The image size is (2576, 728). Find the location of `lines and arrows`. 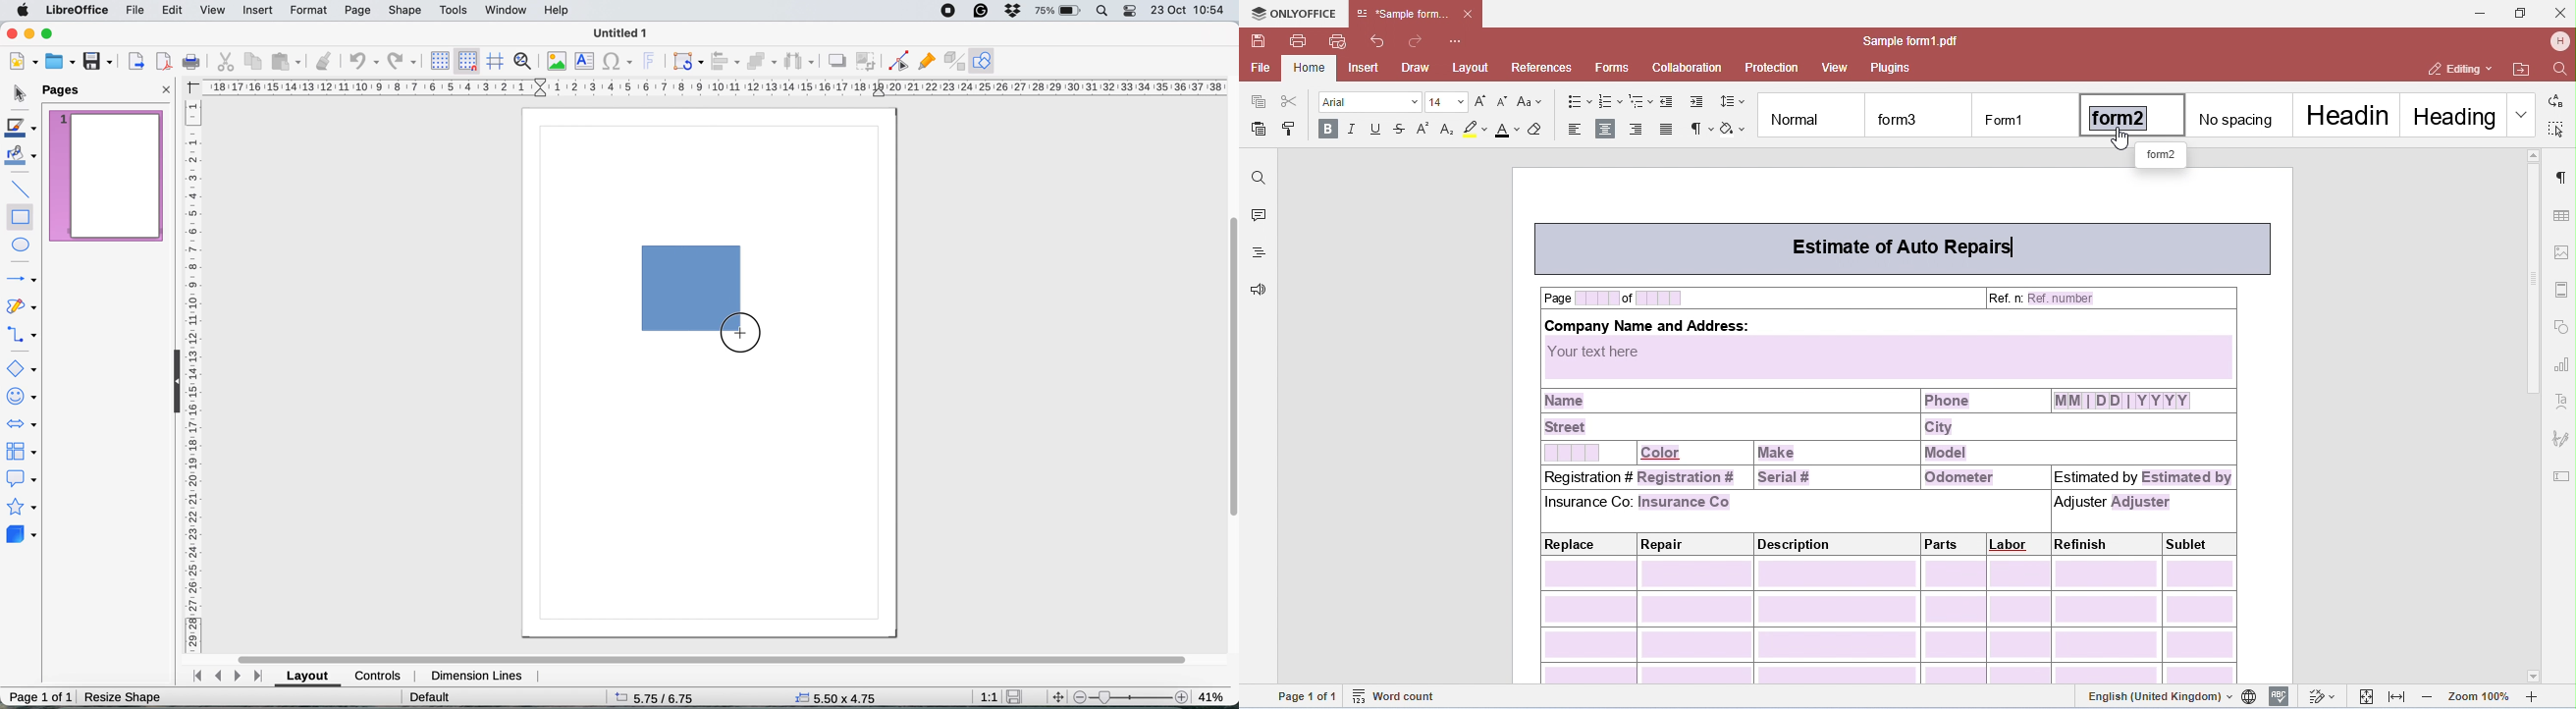

lines and arrows is located at coordinates (20, 280).